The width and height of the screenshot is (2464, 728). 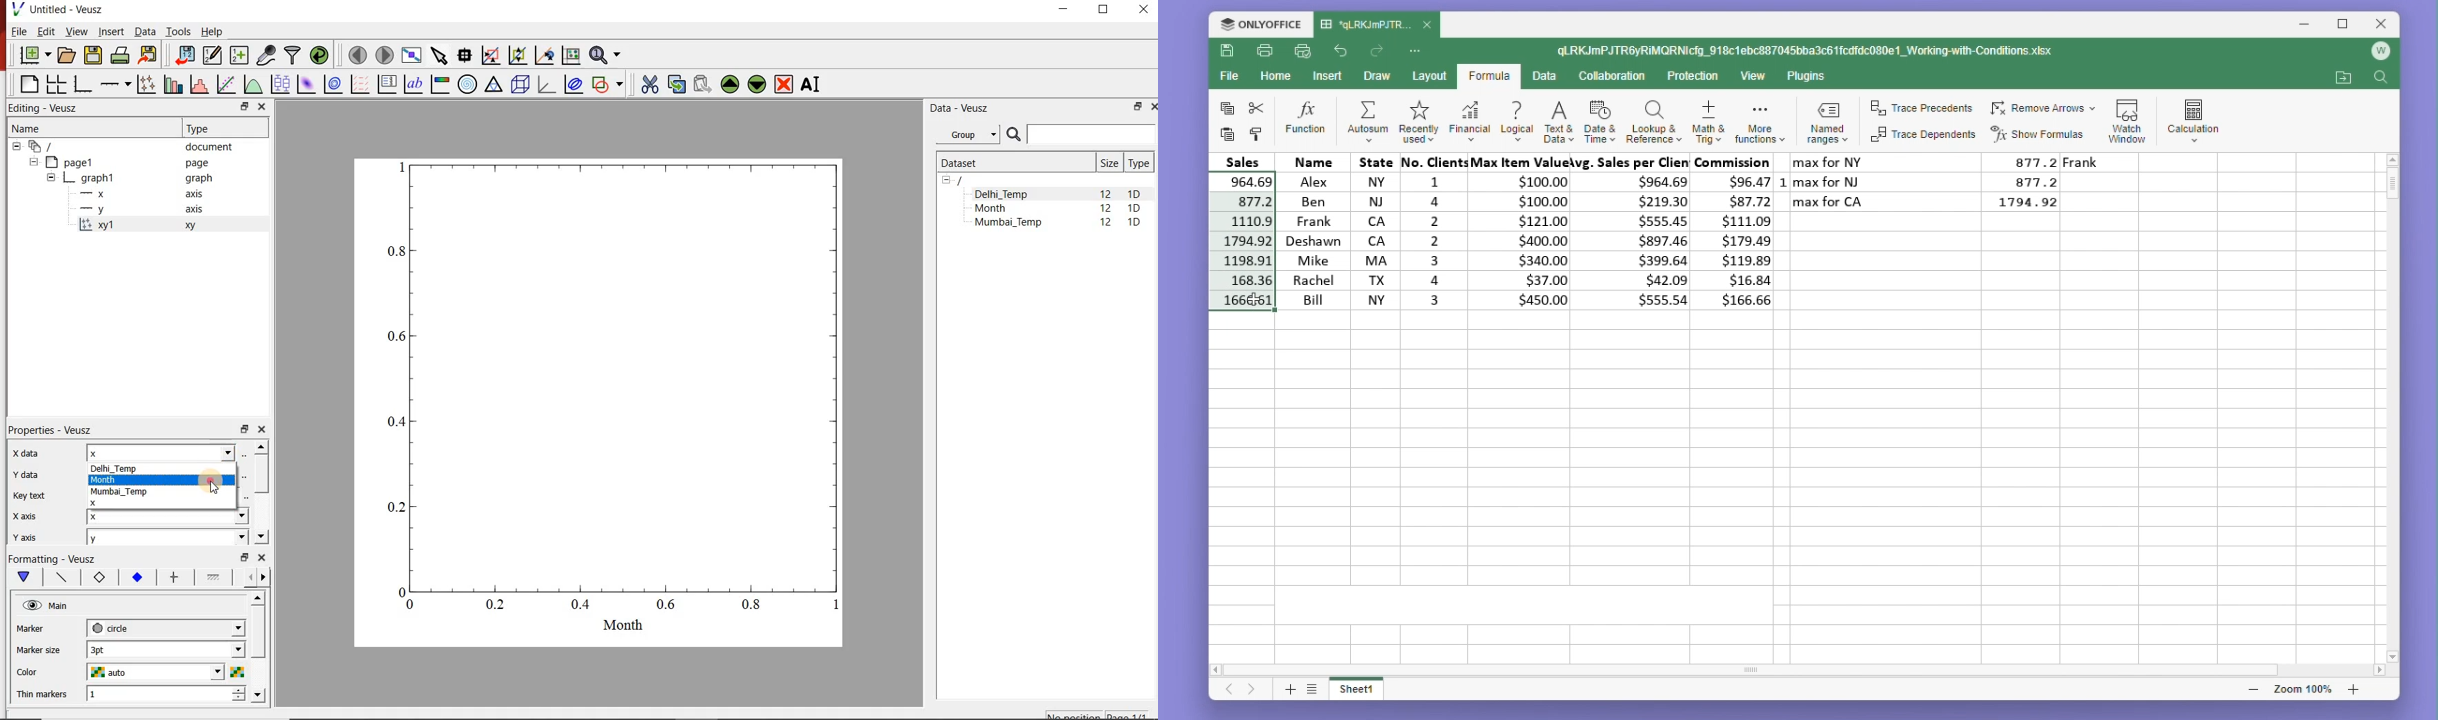 I want to click on RESTORE, so click(x=1104, y=10).